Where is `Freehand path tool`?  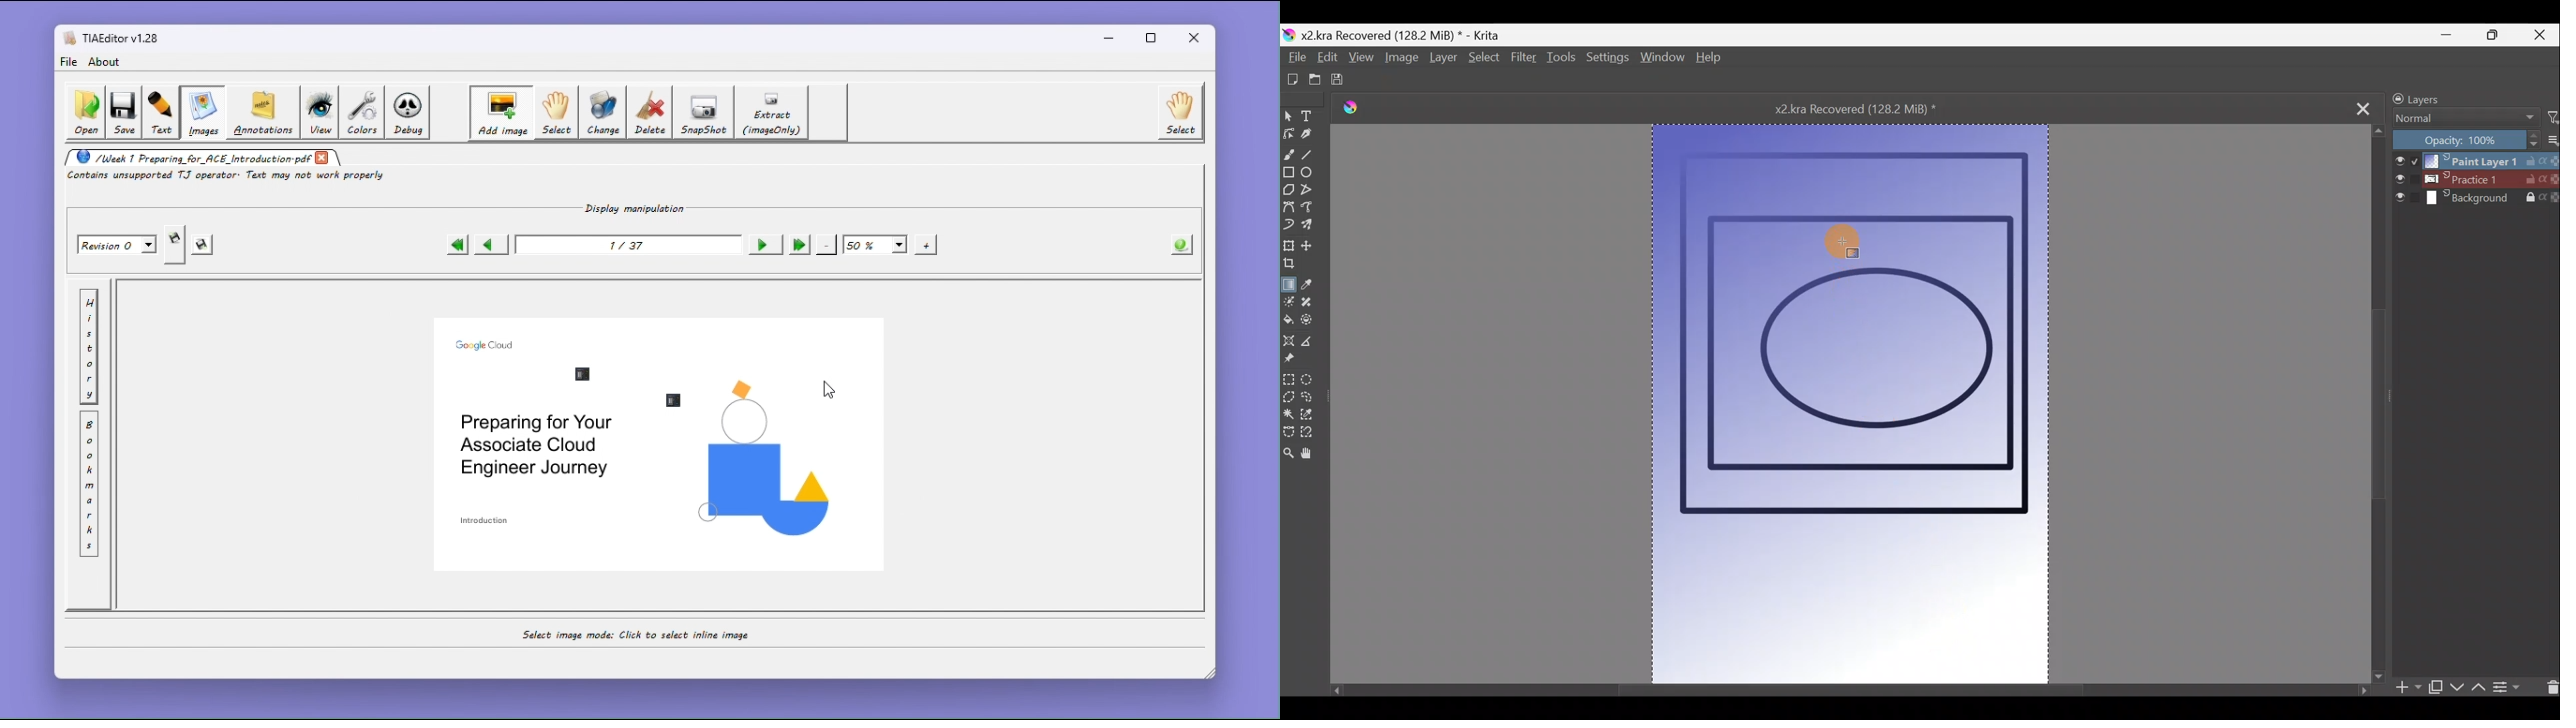
Freehand path tool is located at coordinates (1311, 211).